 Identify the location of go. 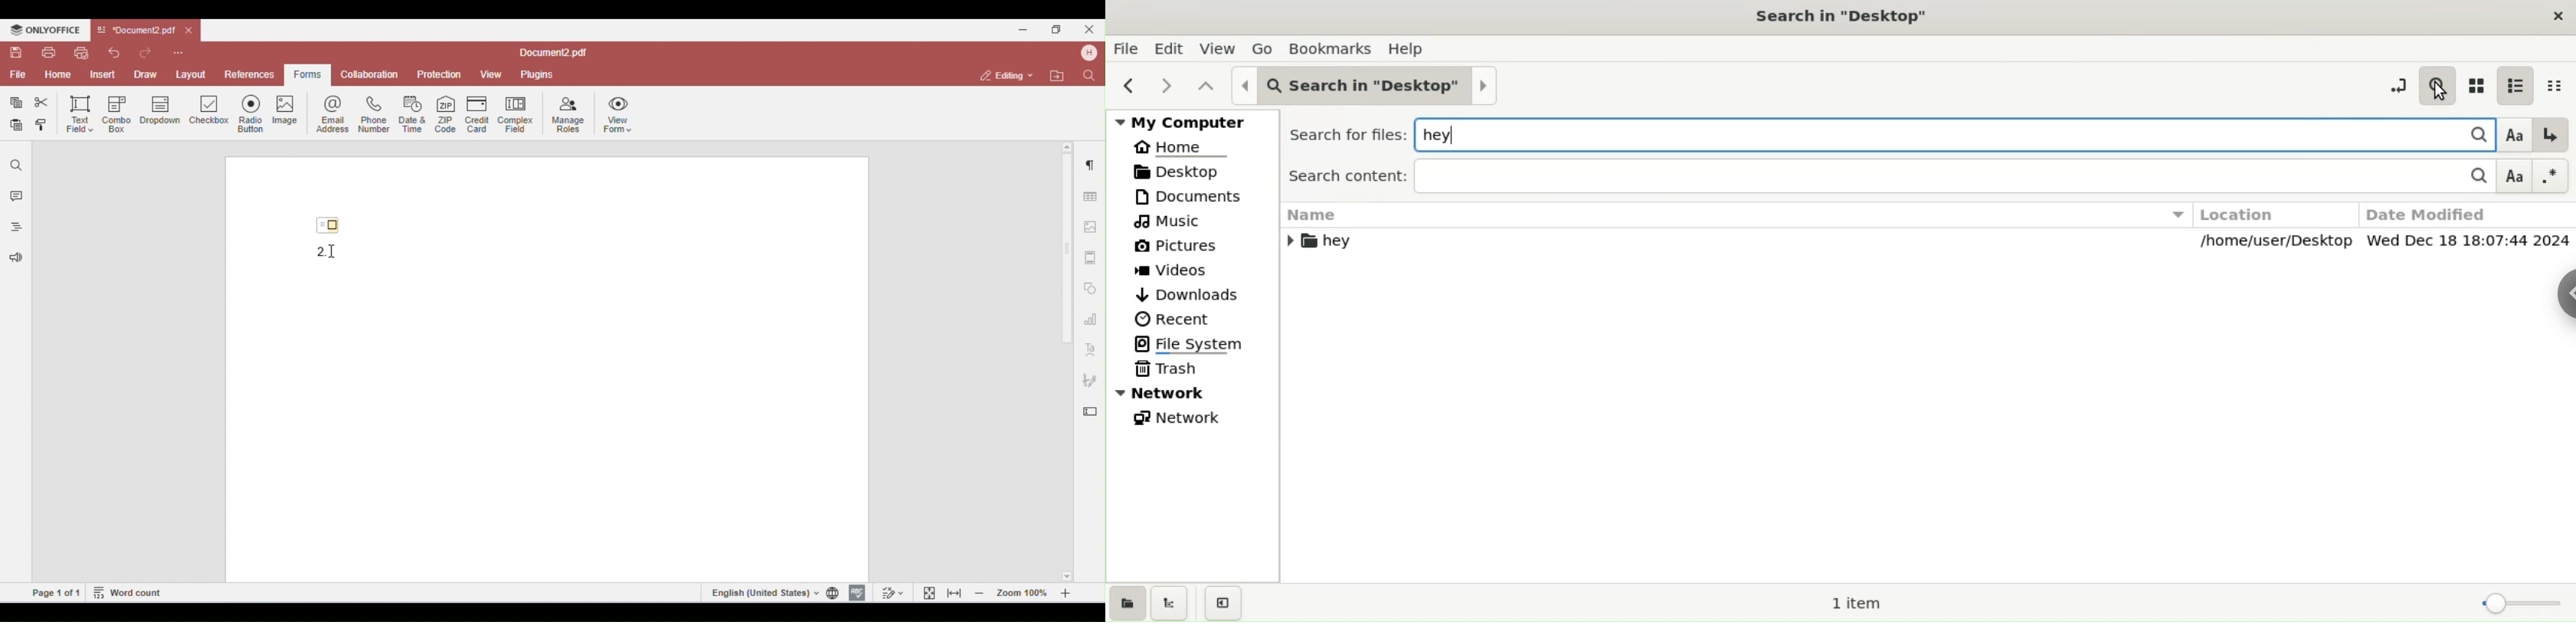
(1262, 49).